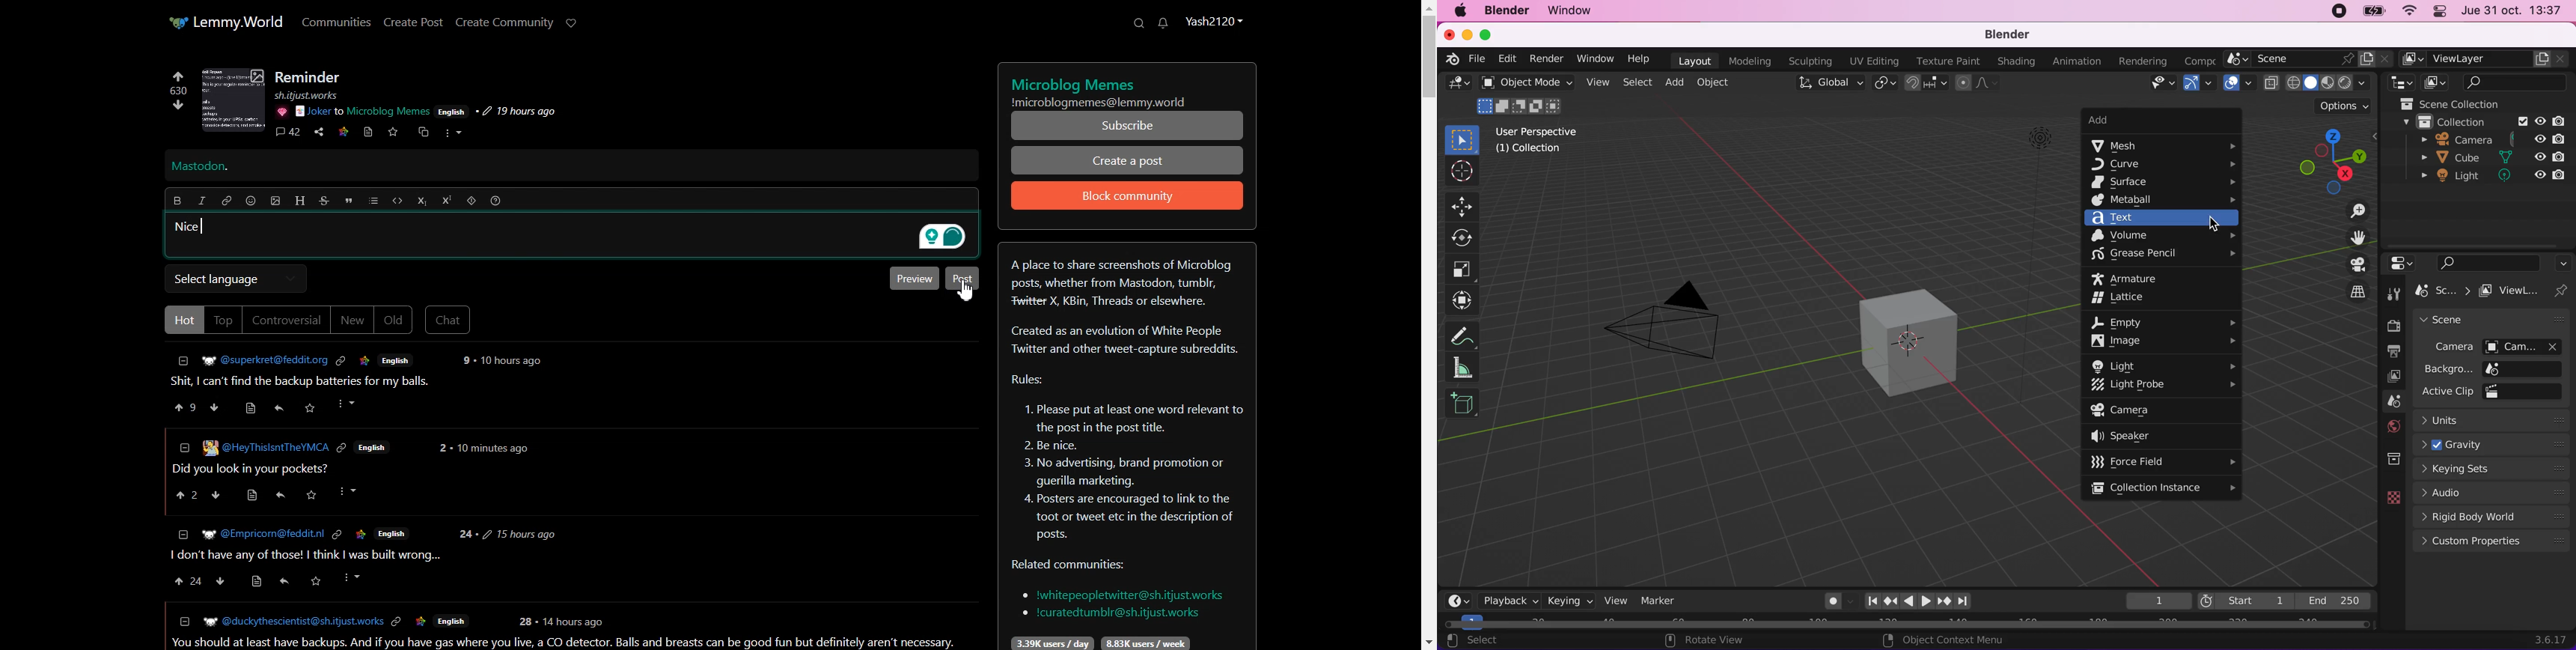 Image resolution: width=2576 pixels, height=672 pixels. Describe the element at coordinates (2493, 469) in the screenshot. I see `keying sets` at that location.